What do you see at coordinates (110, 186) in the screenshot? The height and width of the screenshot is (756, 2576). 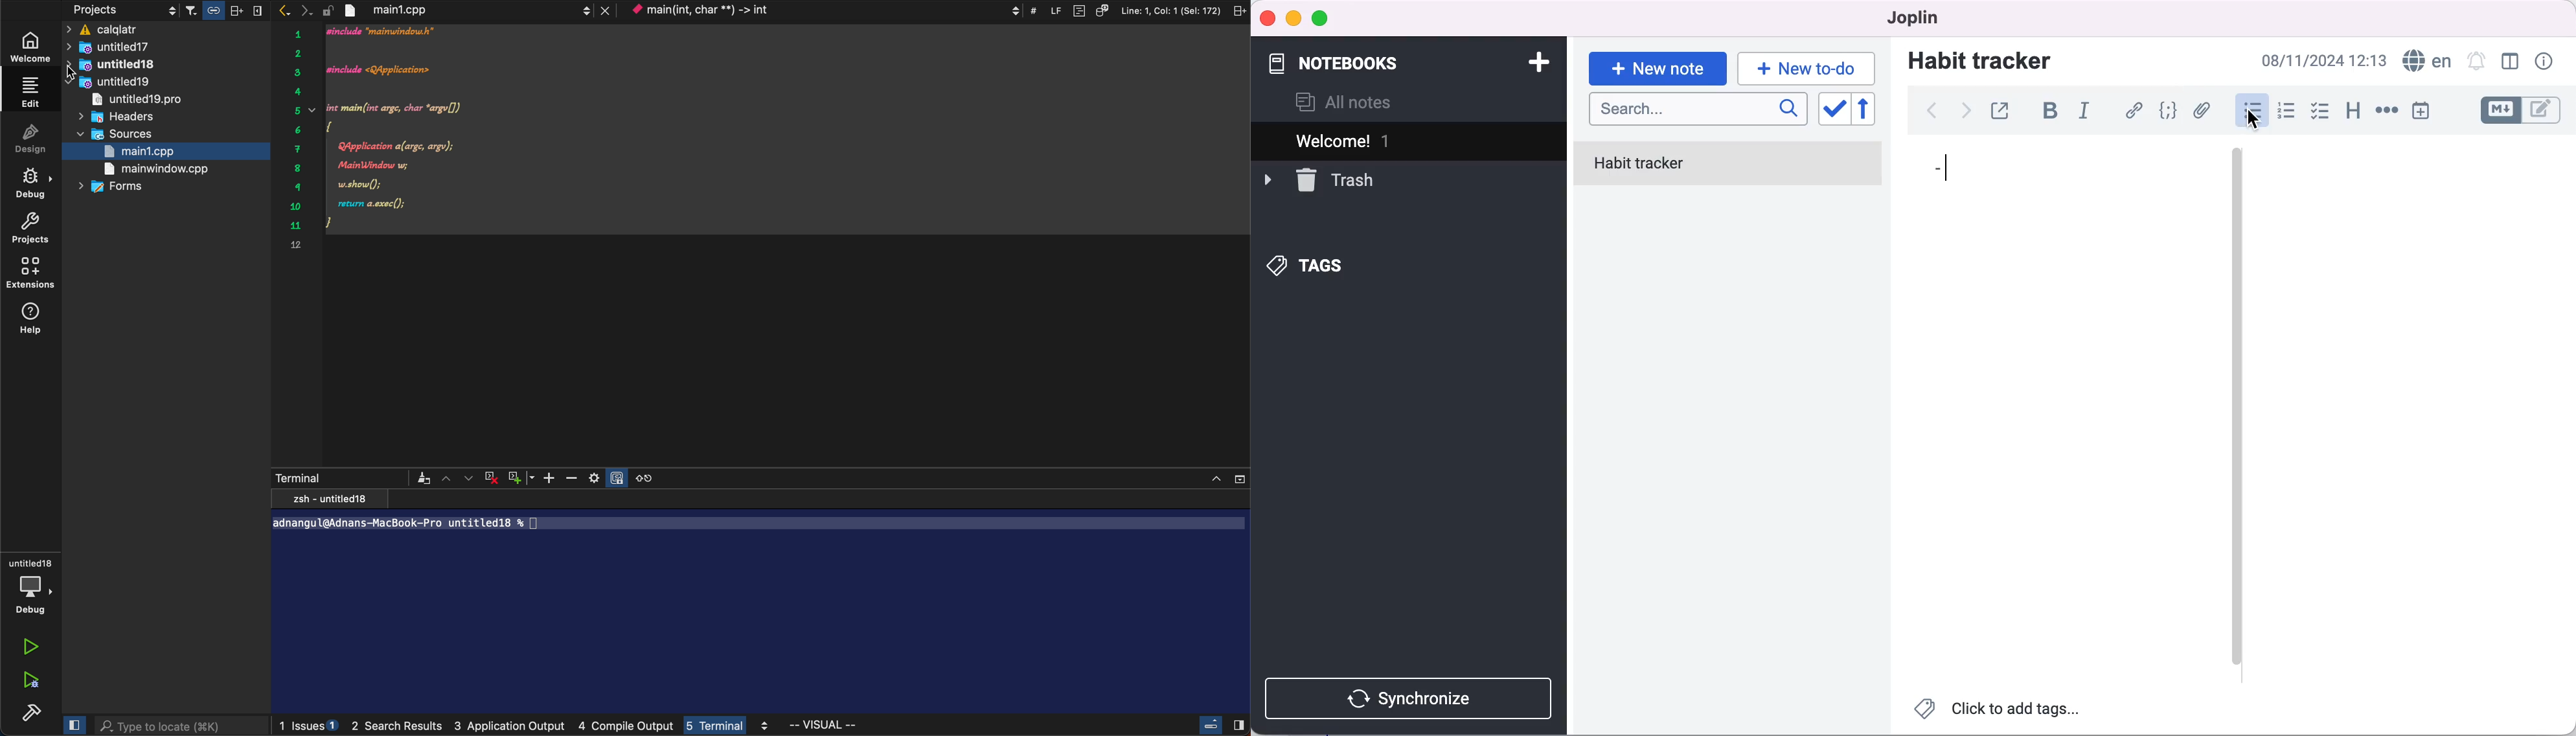 I see `forms` at bounding box center [110, 186].